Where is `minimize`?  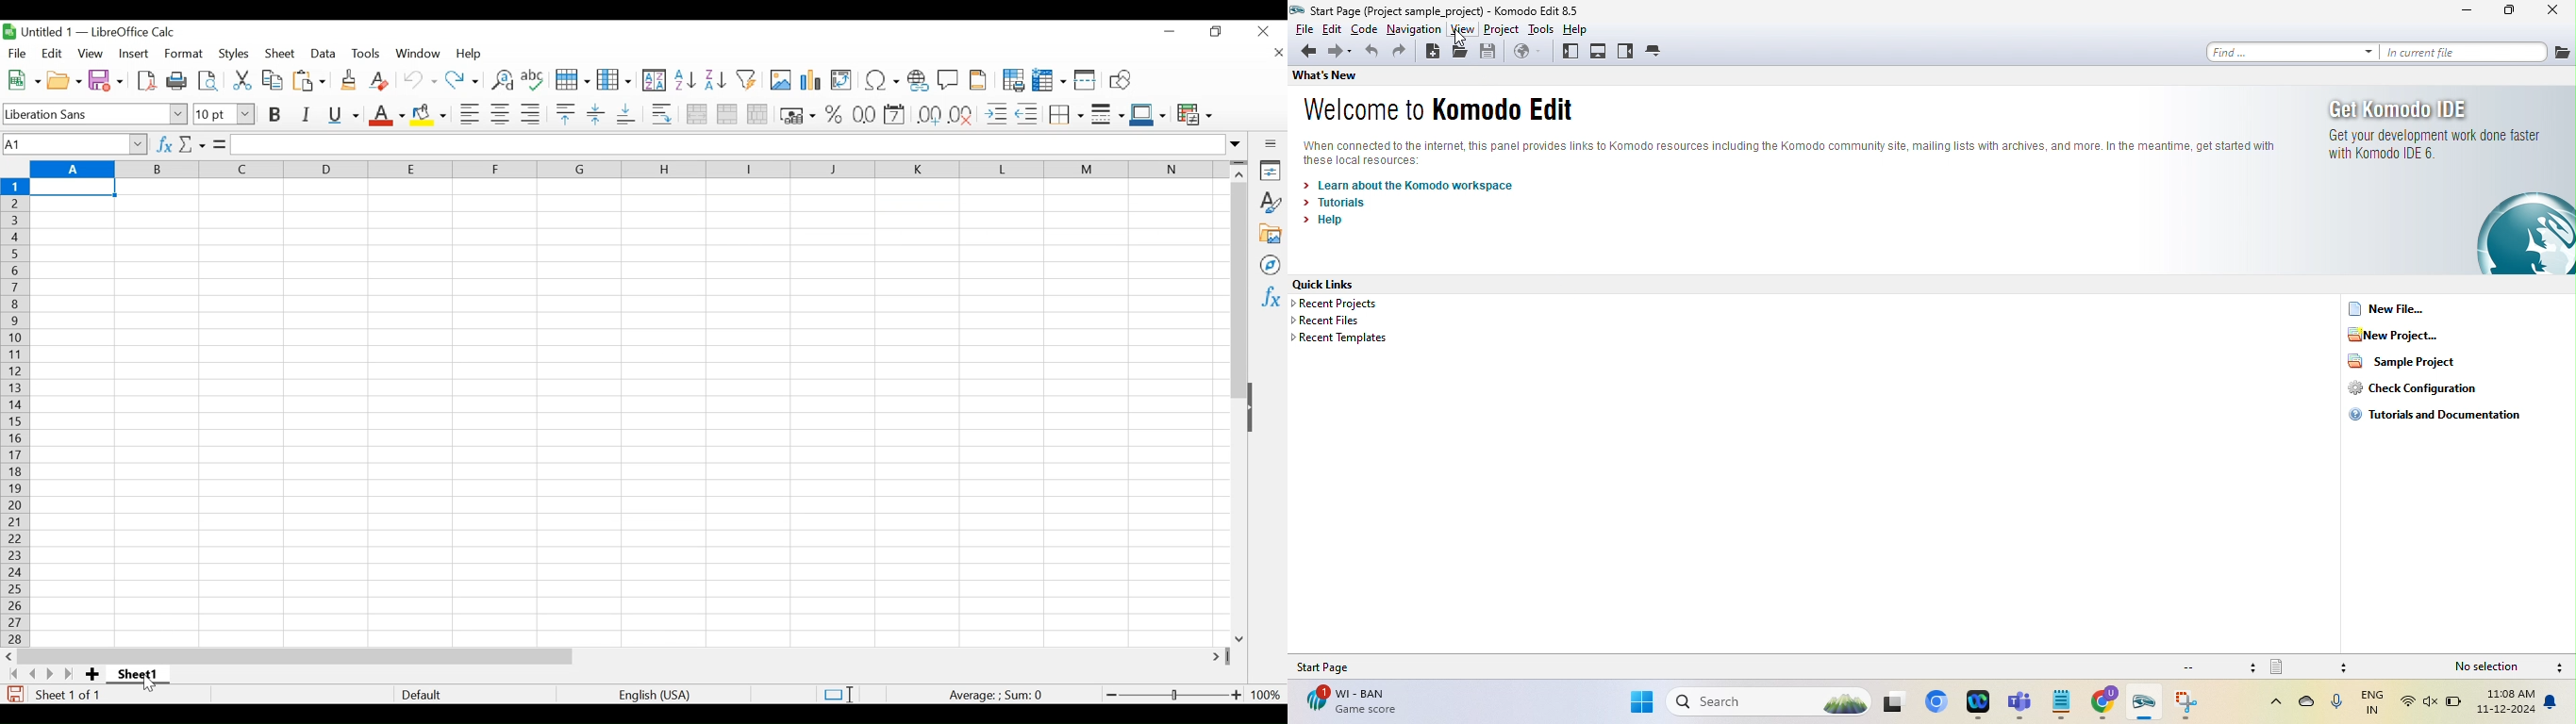
minimize is located at coordinates (1169, 31).